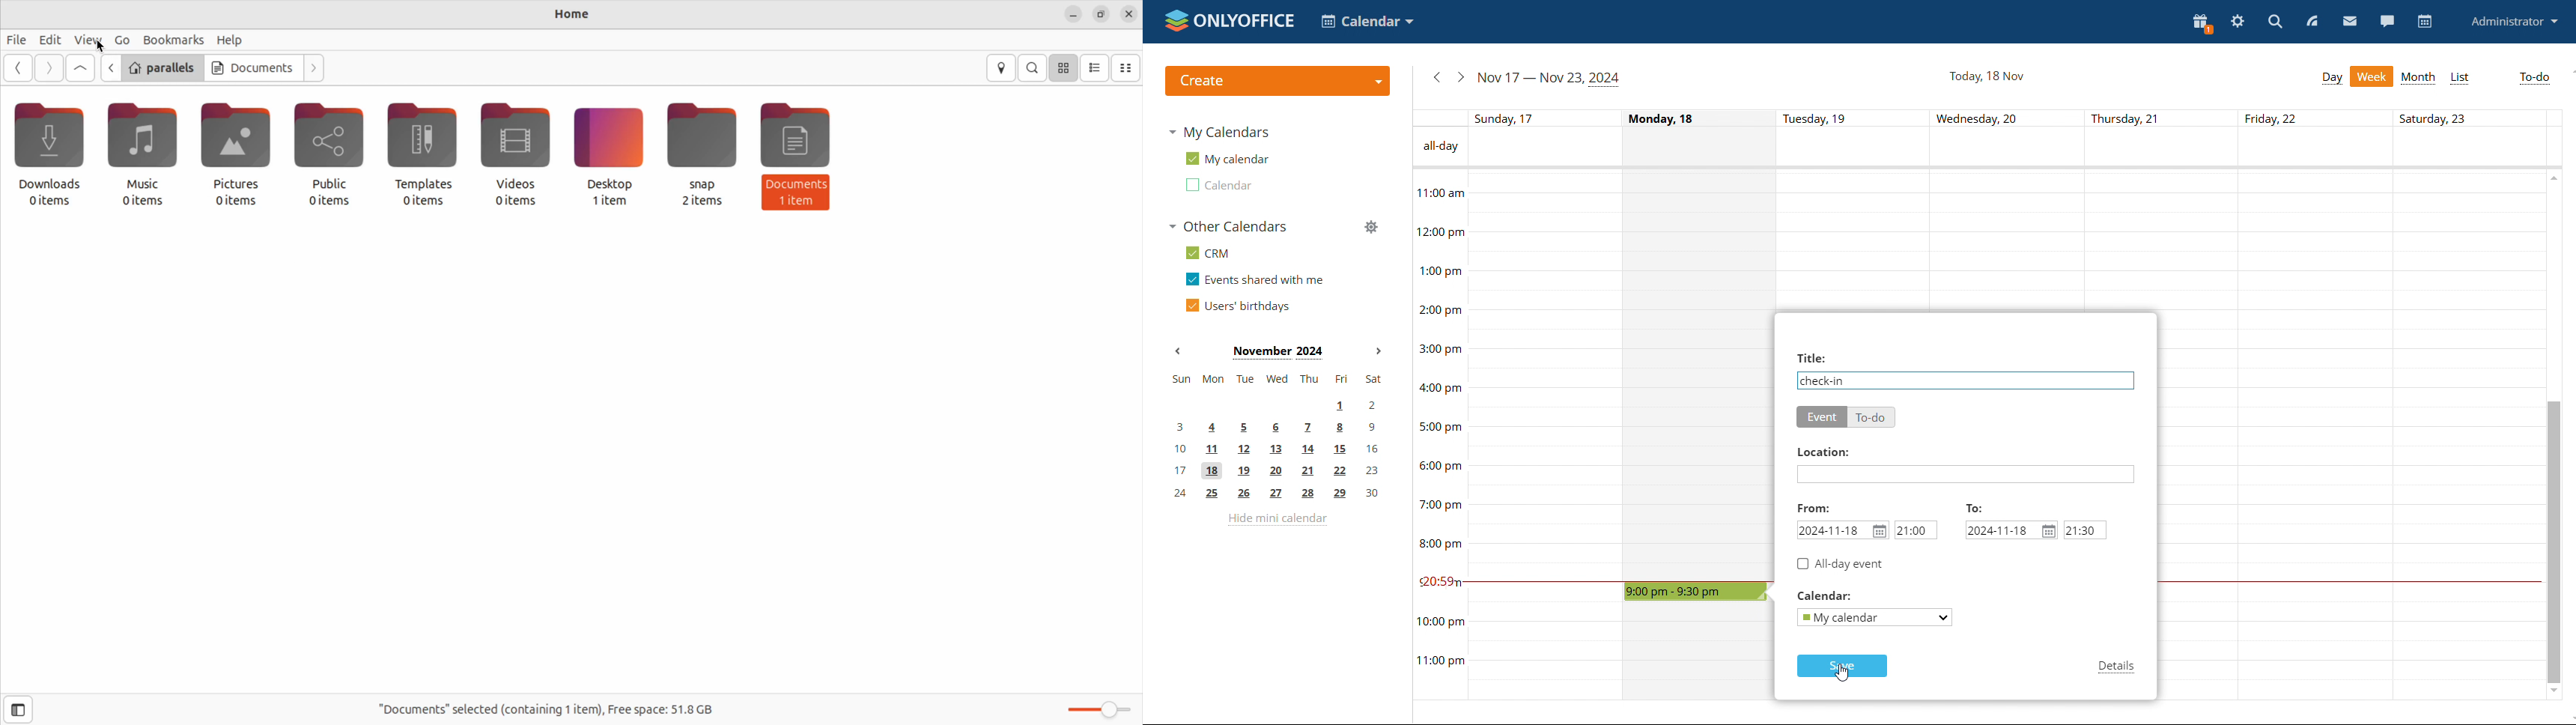 The image size is (2576, 728). What do you see at coordinates (2117, 667) in the screenshot?
I see `details` at bounding box center [2117, 667].